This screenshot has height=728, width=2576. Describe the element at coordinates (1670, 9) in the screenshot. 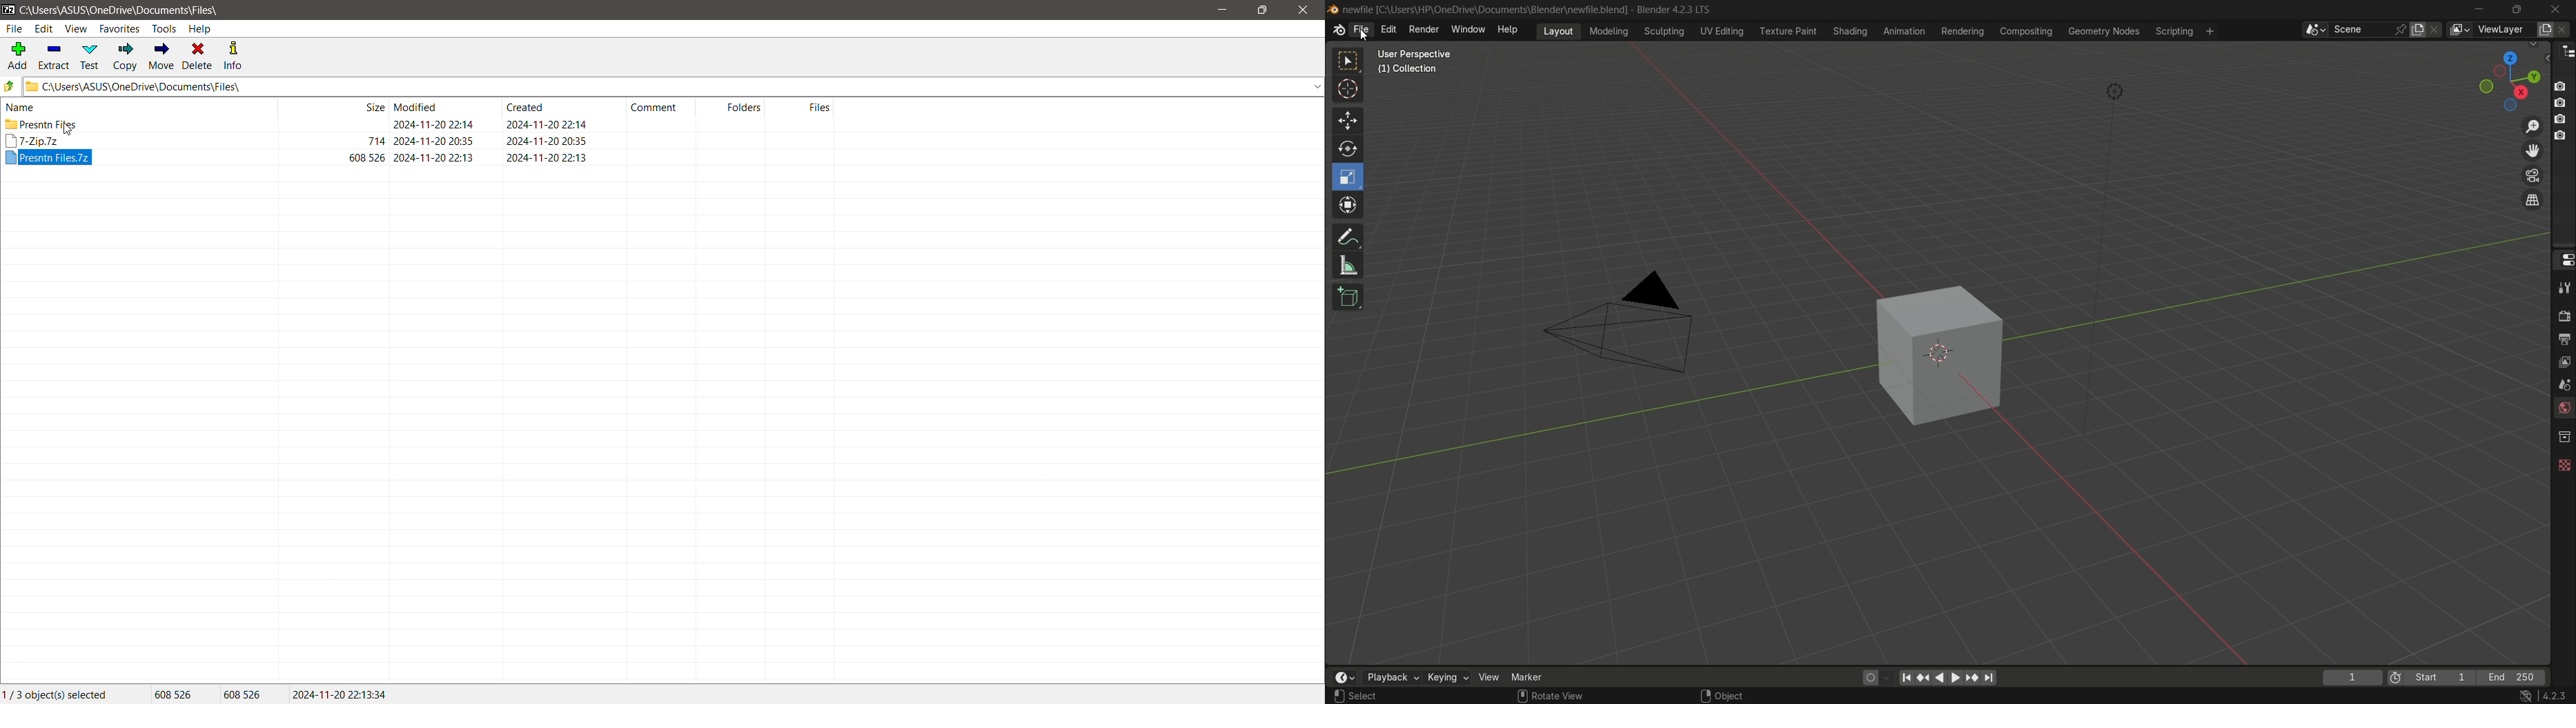

I see `Blender 4.2.3` at that location.